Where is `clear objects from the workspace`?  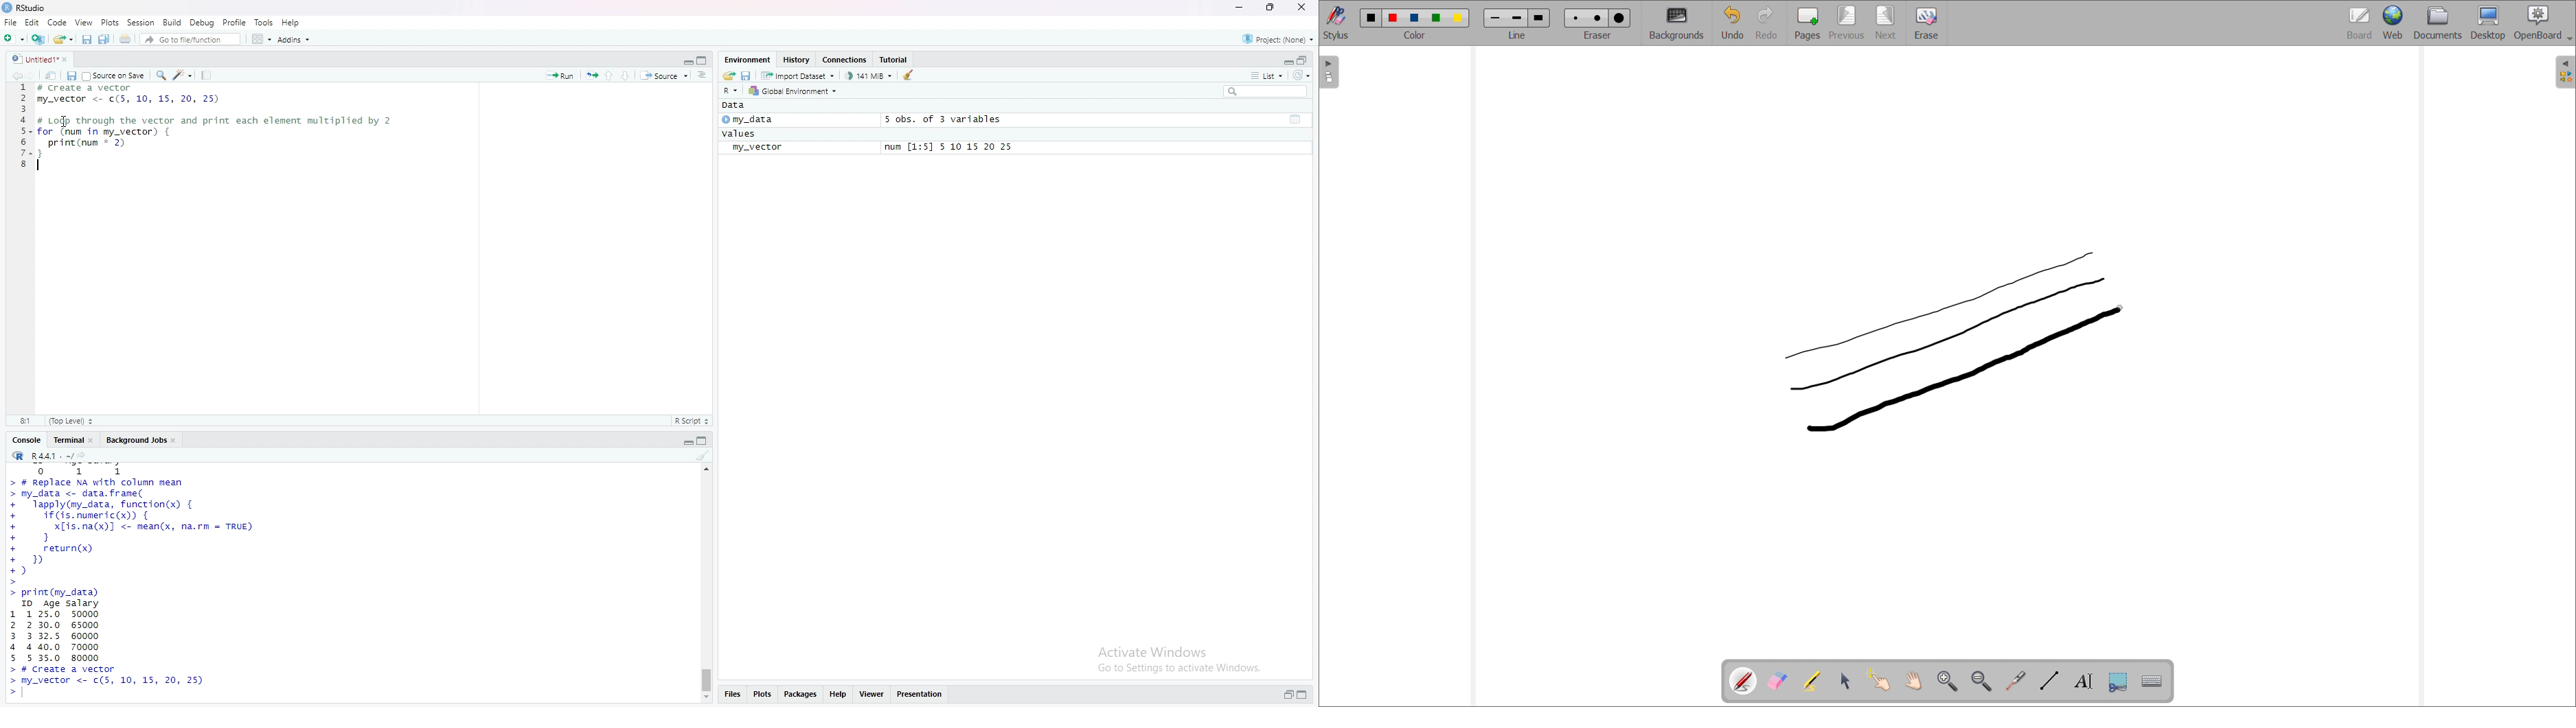 clear objects from the workspace is located at coordinates (910, 76).